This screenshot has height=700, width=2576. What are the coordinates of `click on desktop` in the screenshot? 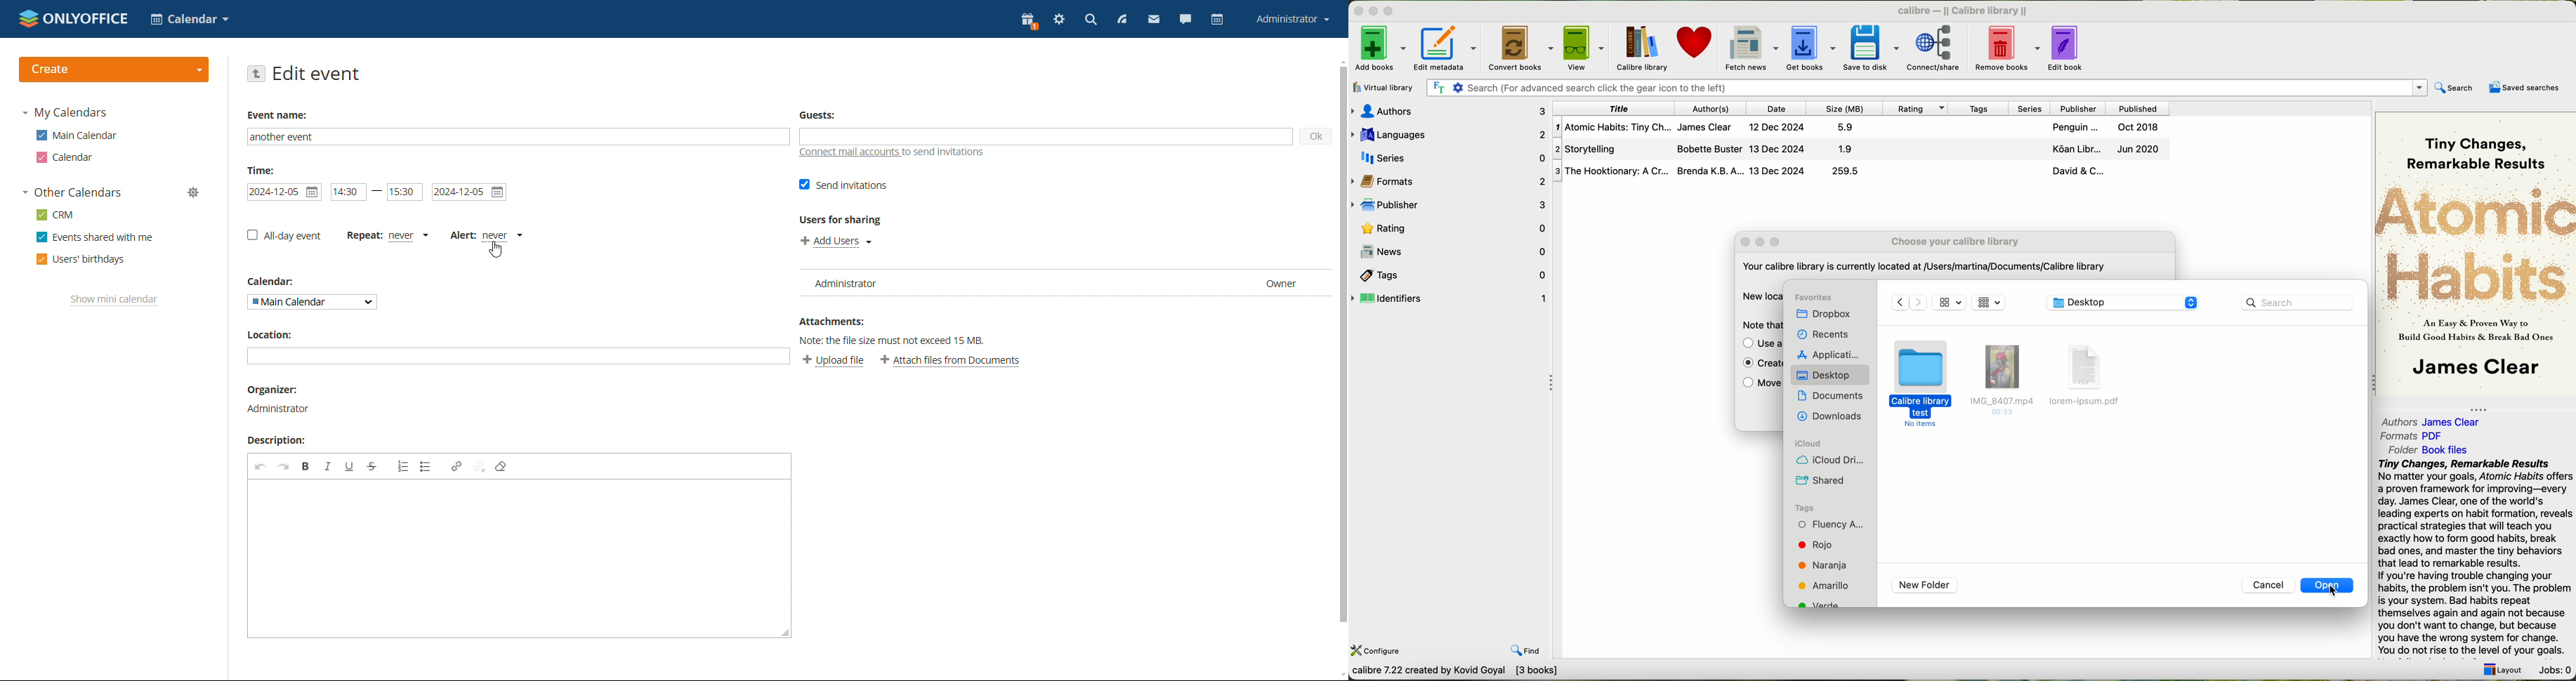 It's located at (1826, 377).